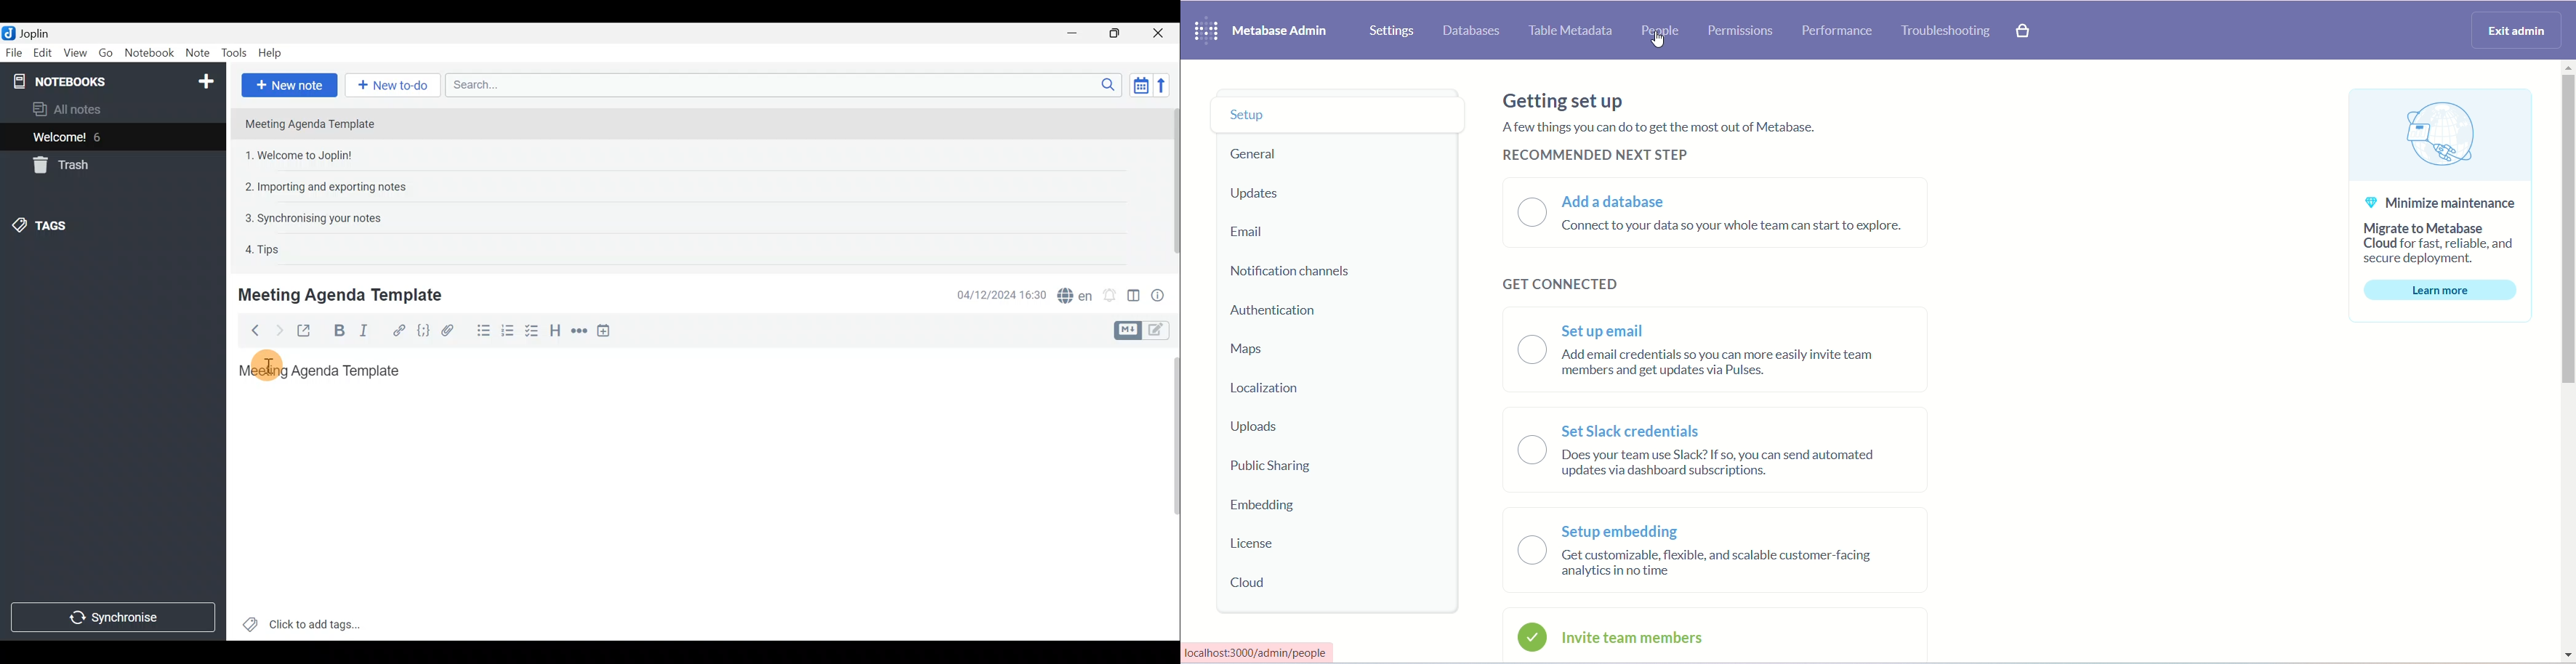 This screenshot has width=2576, height=672. Describe the element at coordinates (1474, 31) in the screenshot. I see `database` at that location.